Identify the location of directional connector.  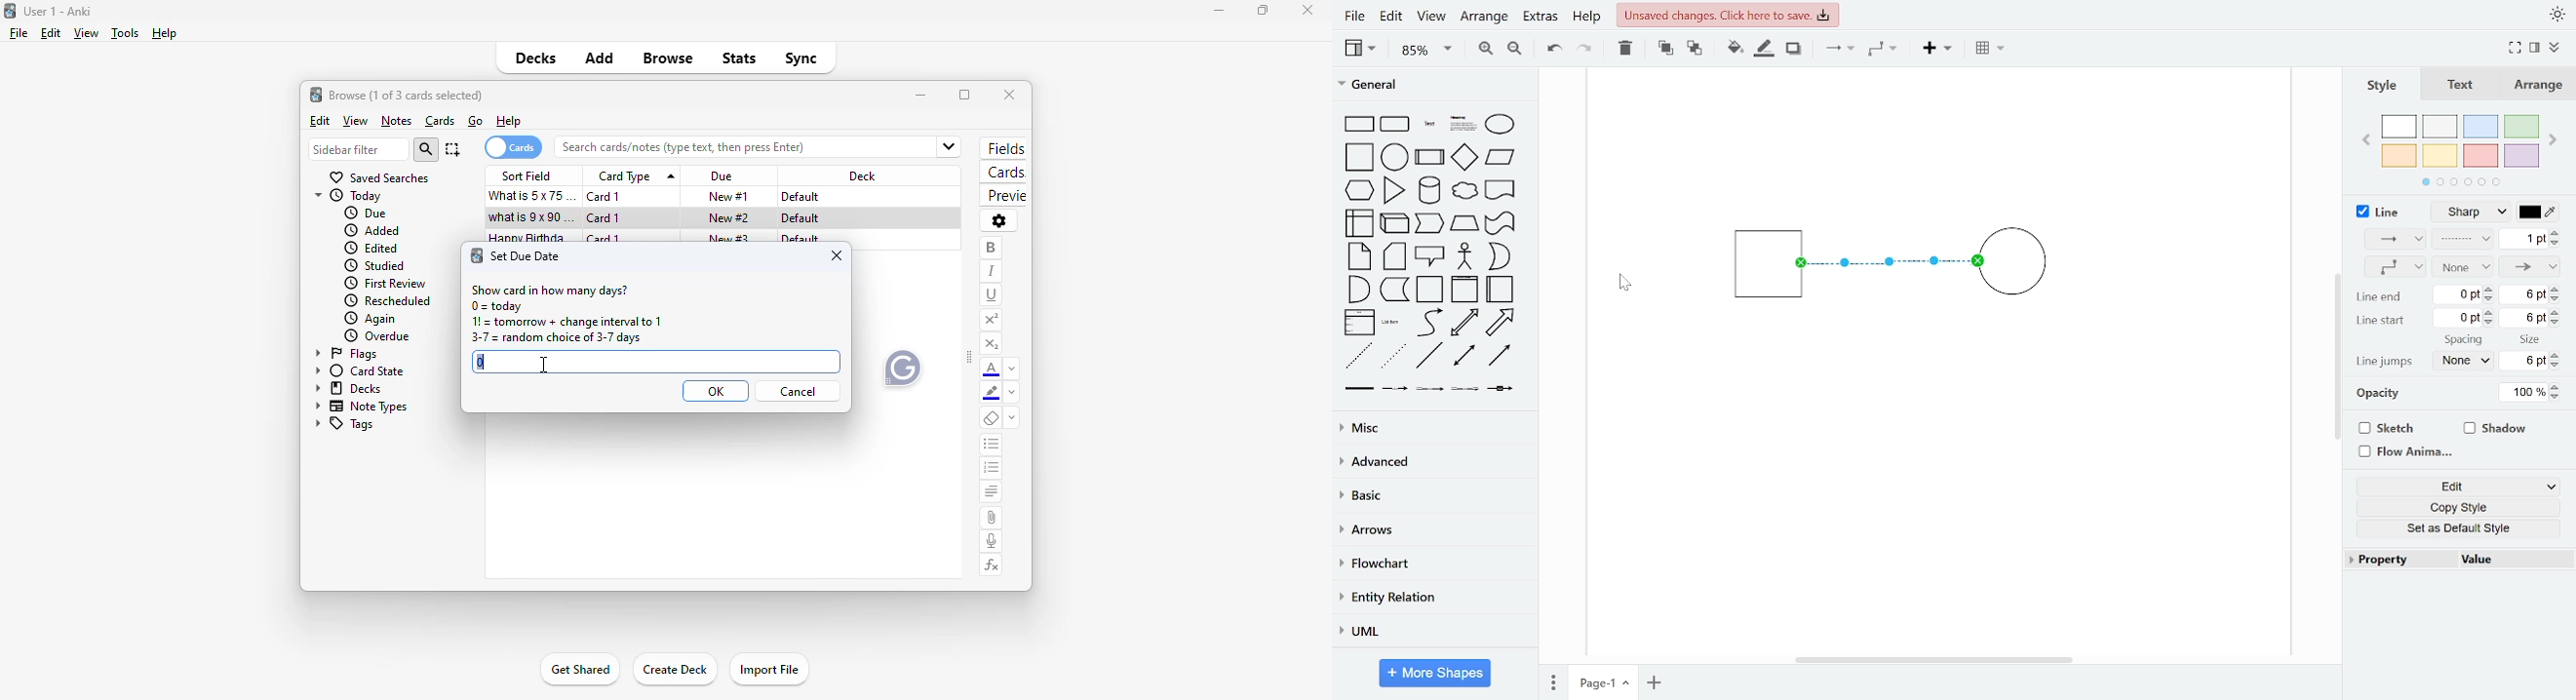
(1499, 355).